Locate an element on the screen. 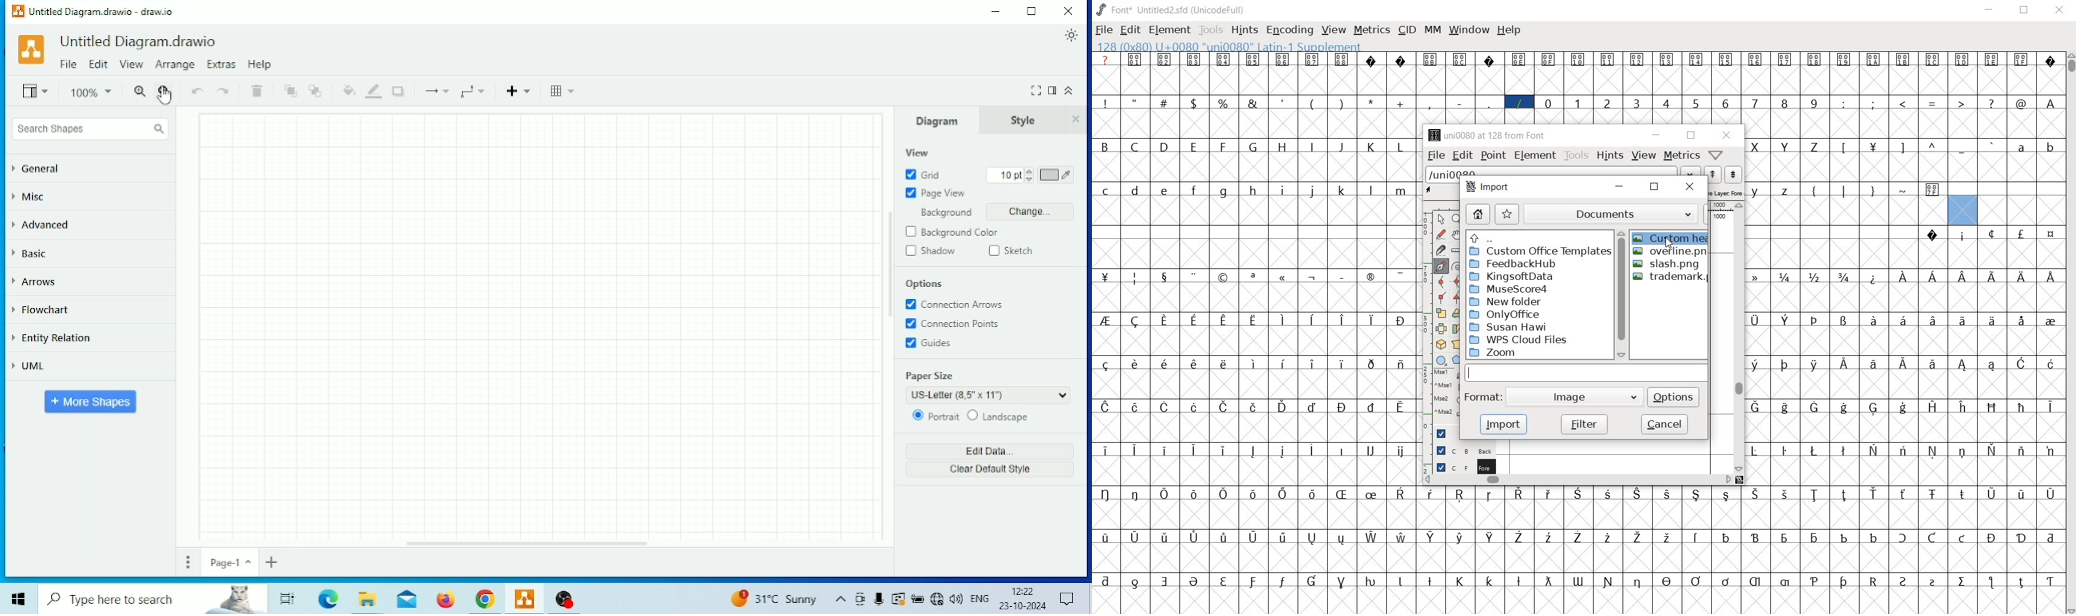 The height and width of the screenshot is (616, 2100). Help is located at coordinates (259, 64).